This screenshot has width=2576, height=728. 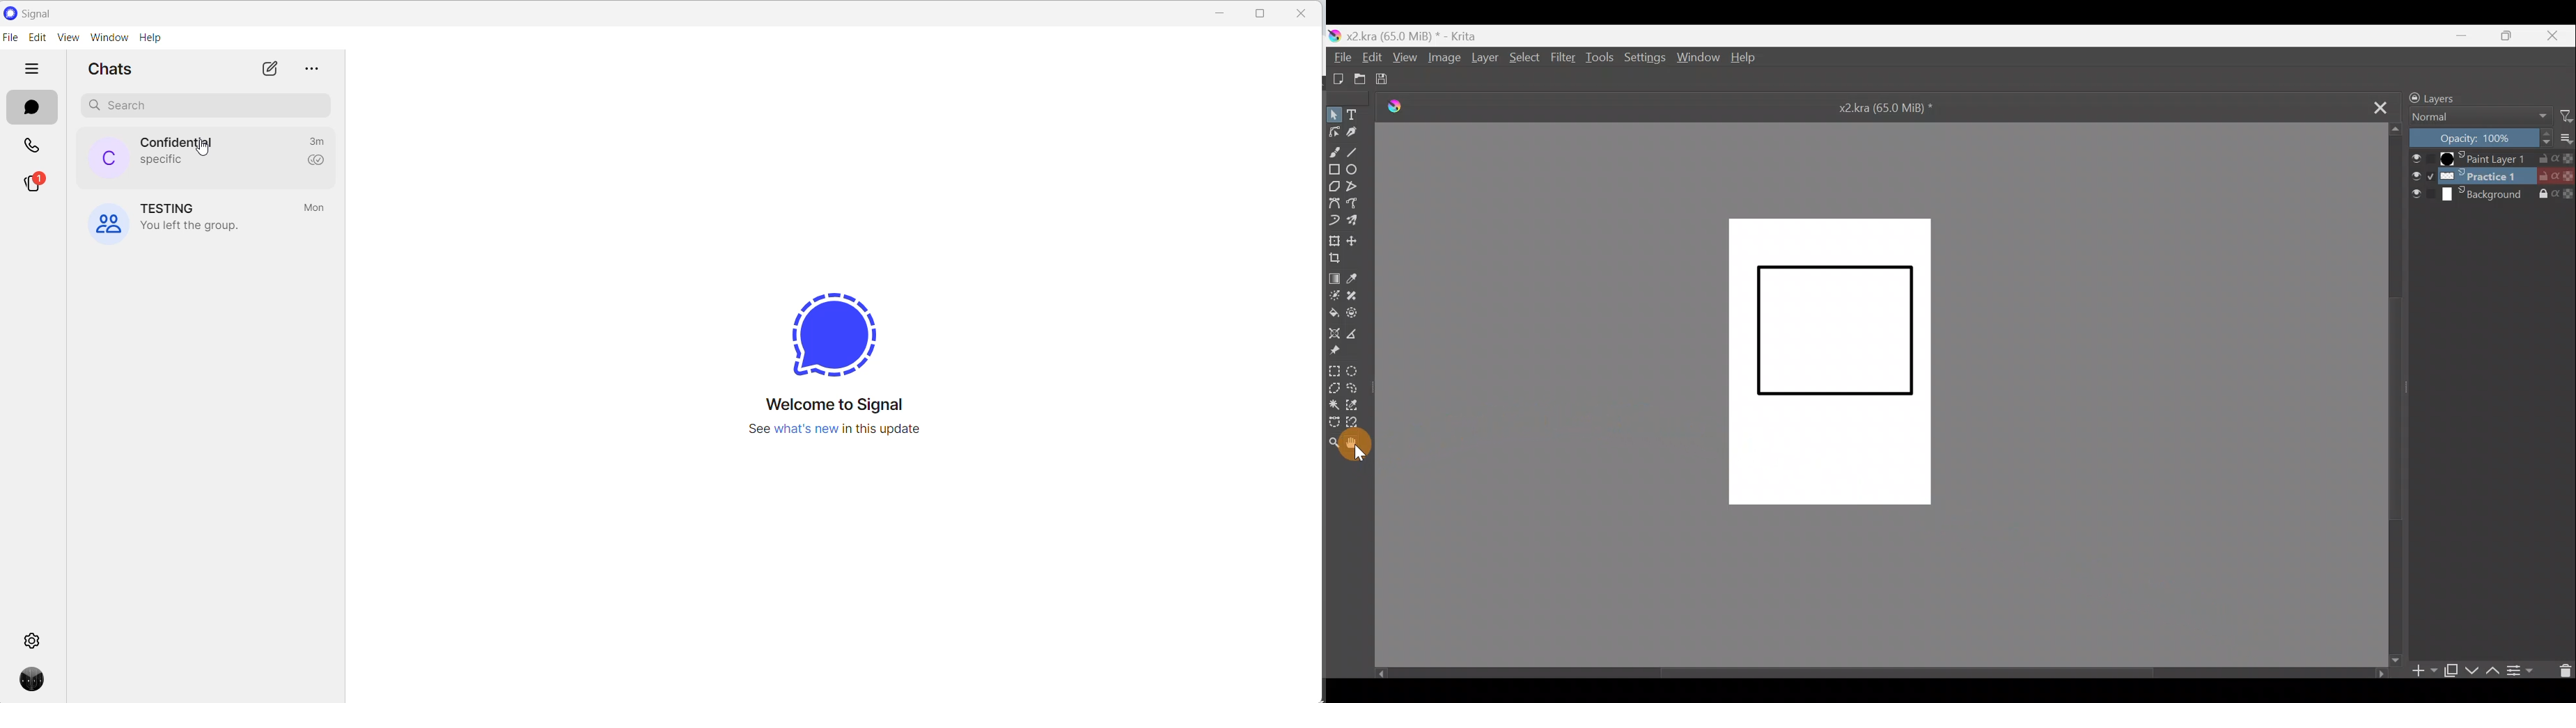 What do you see at coordinates (1356, 204) in the screenshot?
I see `Freehand path tool` at bounding box center [1356, 204].